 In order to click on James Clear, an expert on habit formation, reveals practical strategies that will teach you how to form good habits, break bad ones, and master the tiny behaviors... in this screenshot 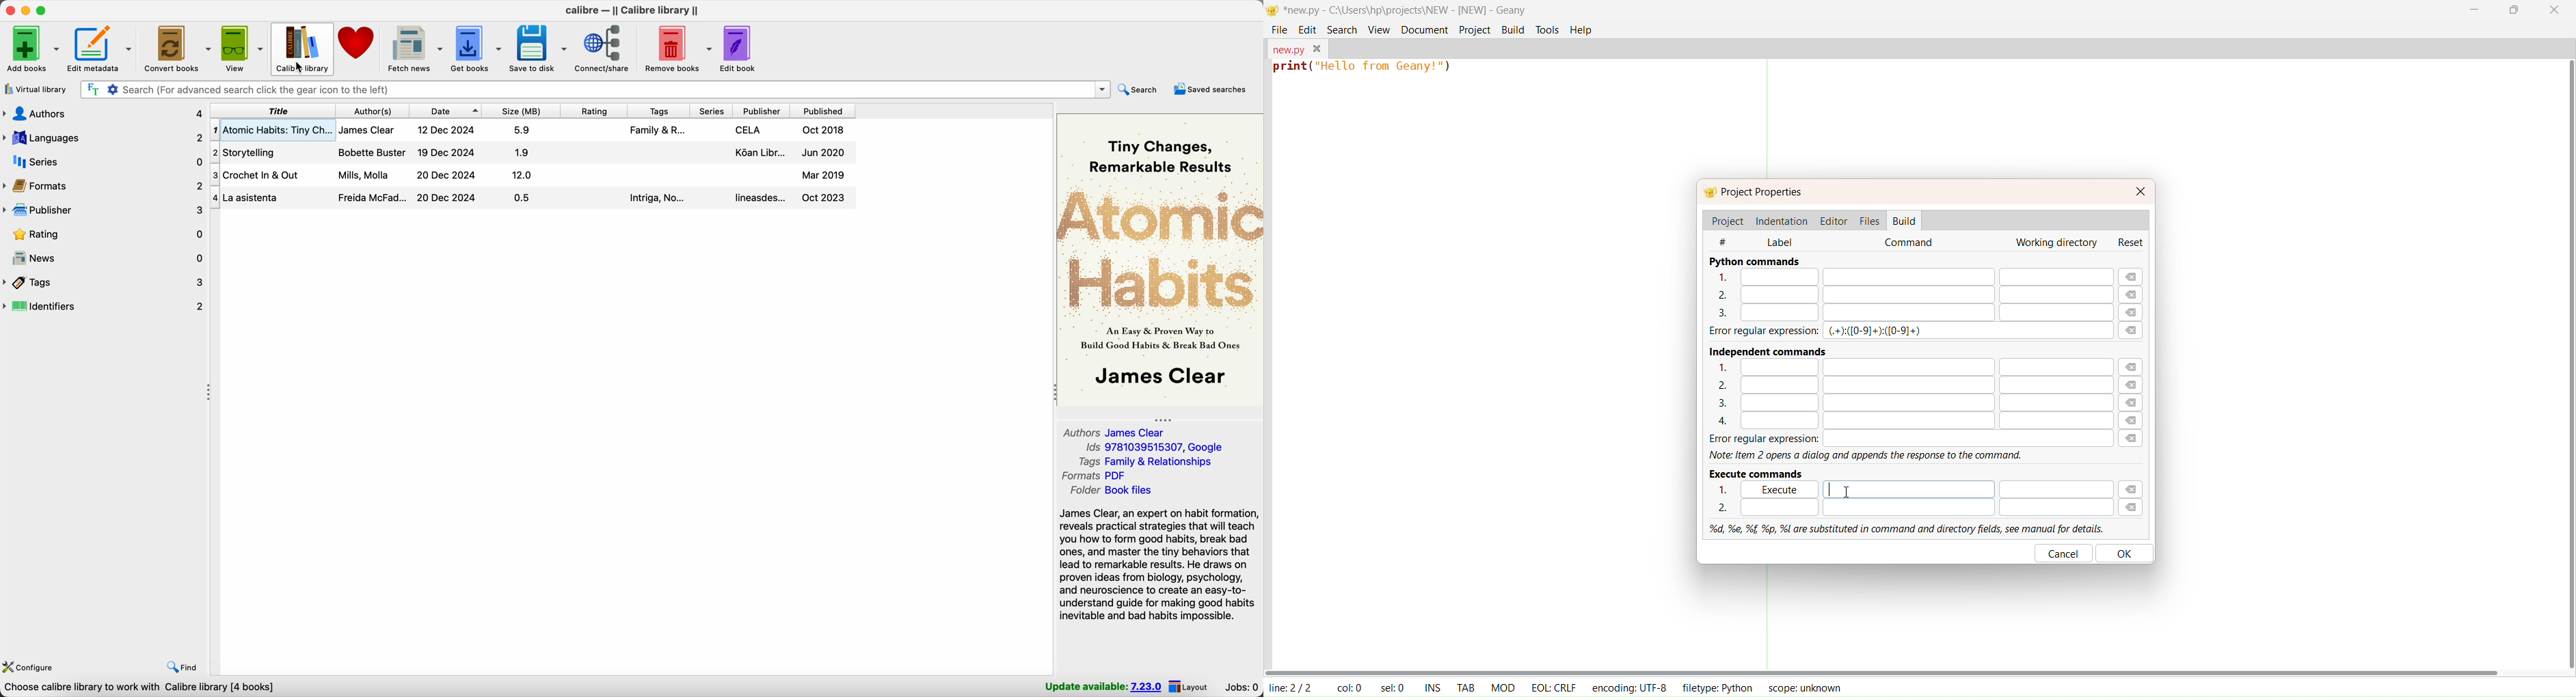, I will do `click(1160, 565)`.